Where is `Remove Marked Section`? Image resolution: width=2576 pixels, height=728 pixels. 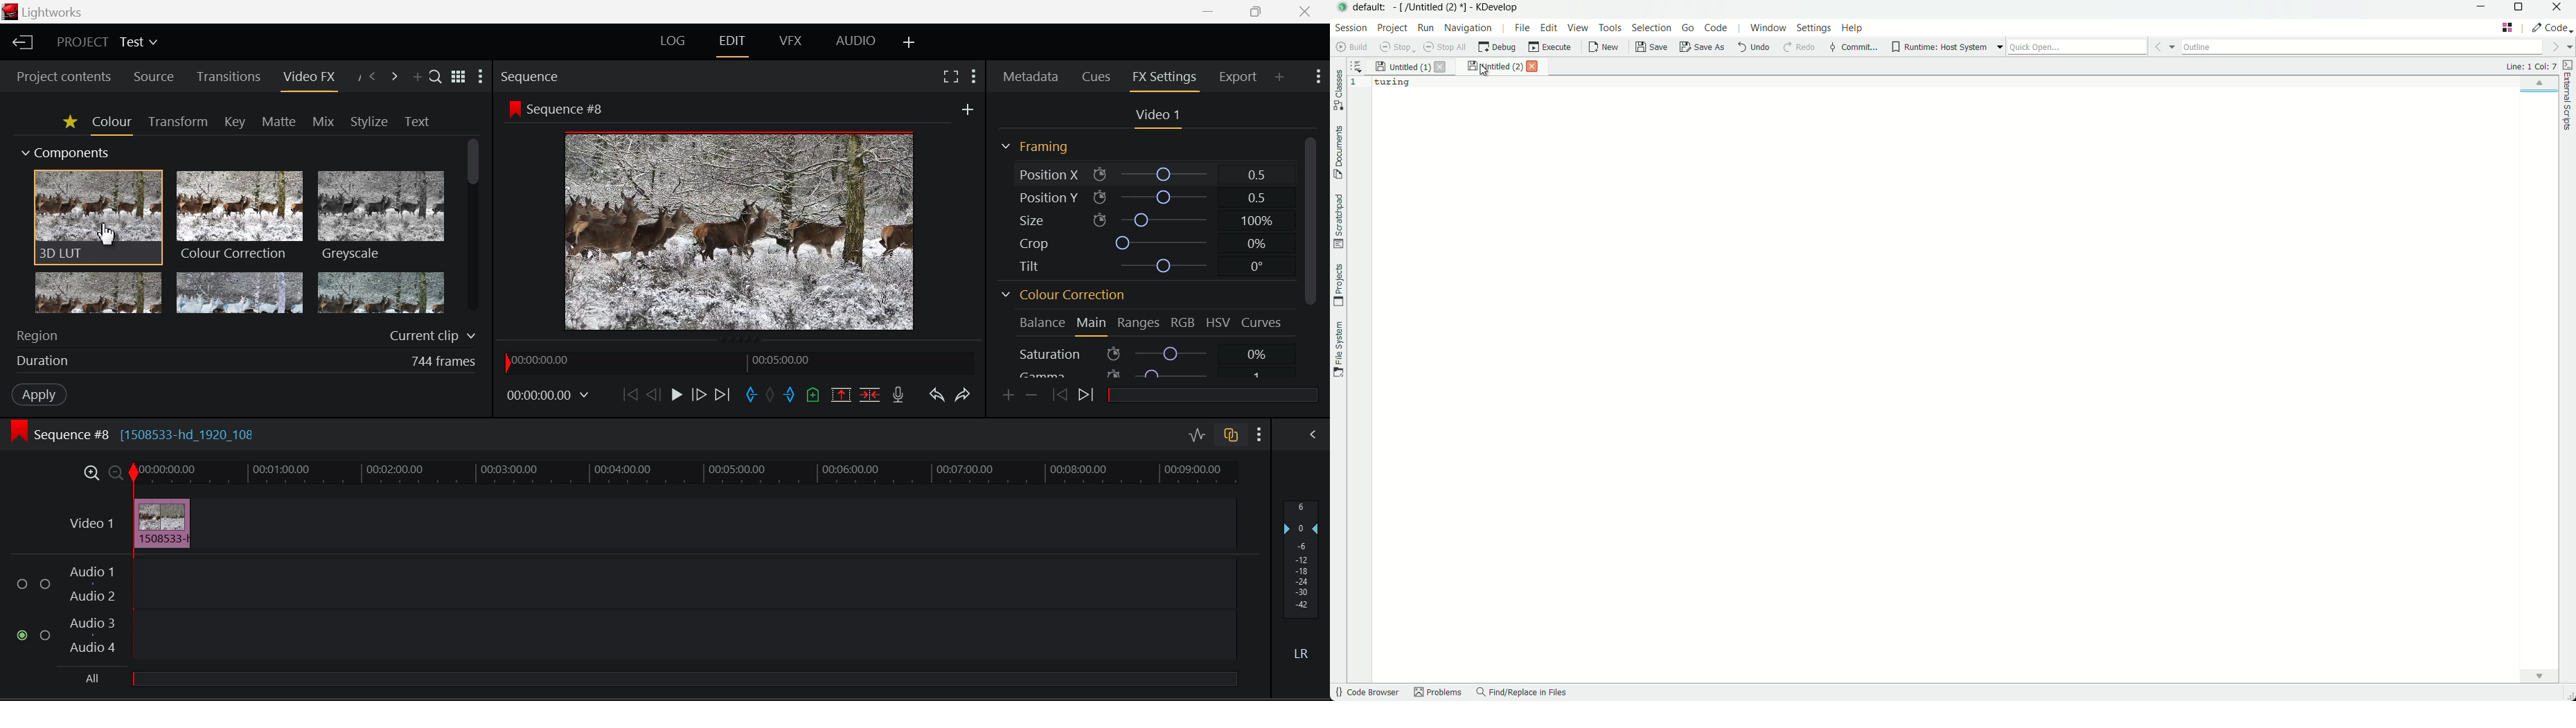
Remove Marked Section is located at coordinates (840, 394).